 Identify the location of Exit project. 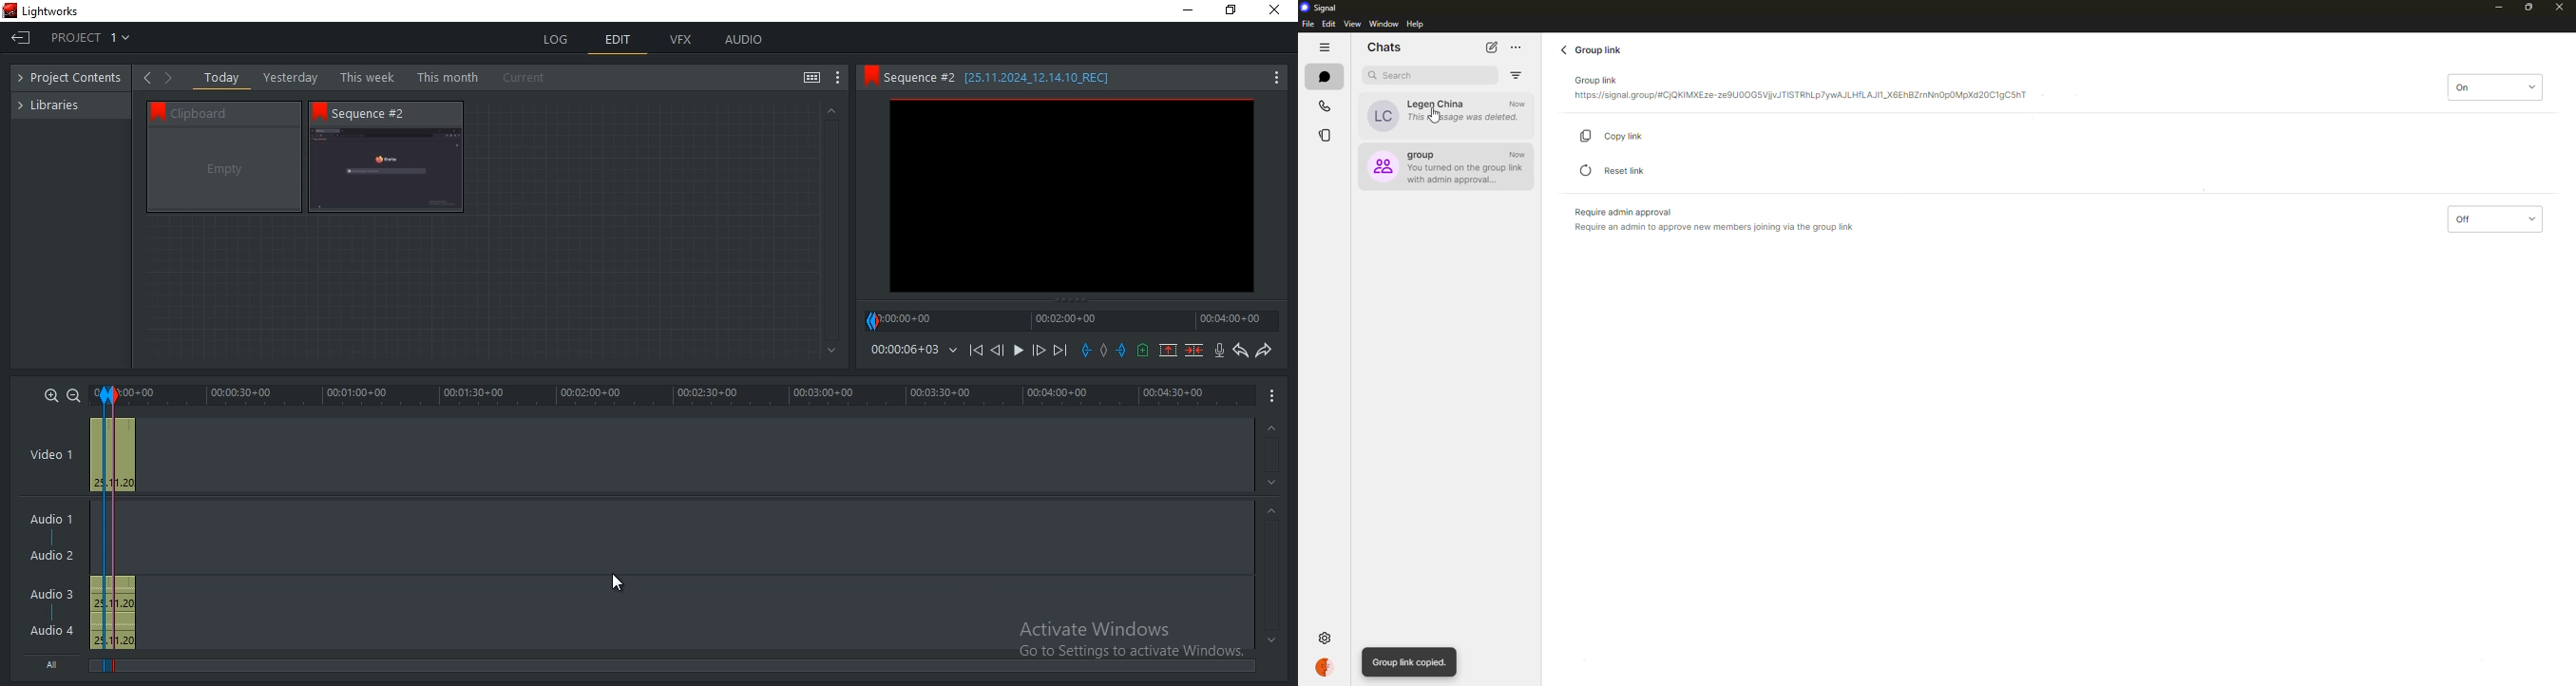
(23, 41).